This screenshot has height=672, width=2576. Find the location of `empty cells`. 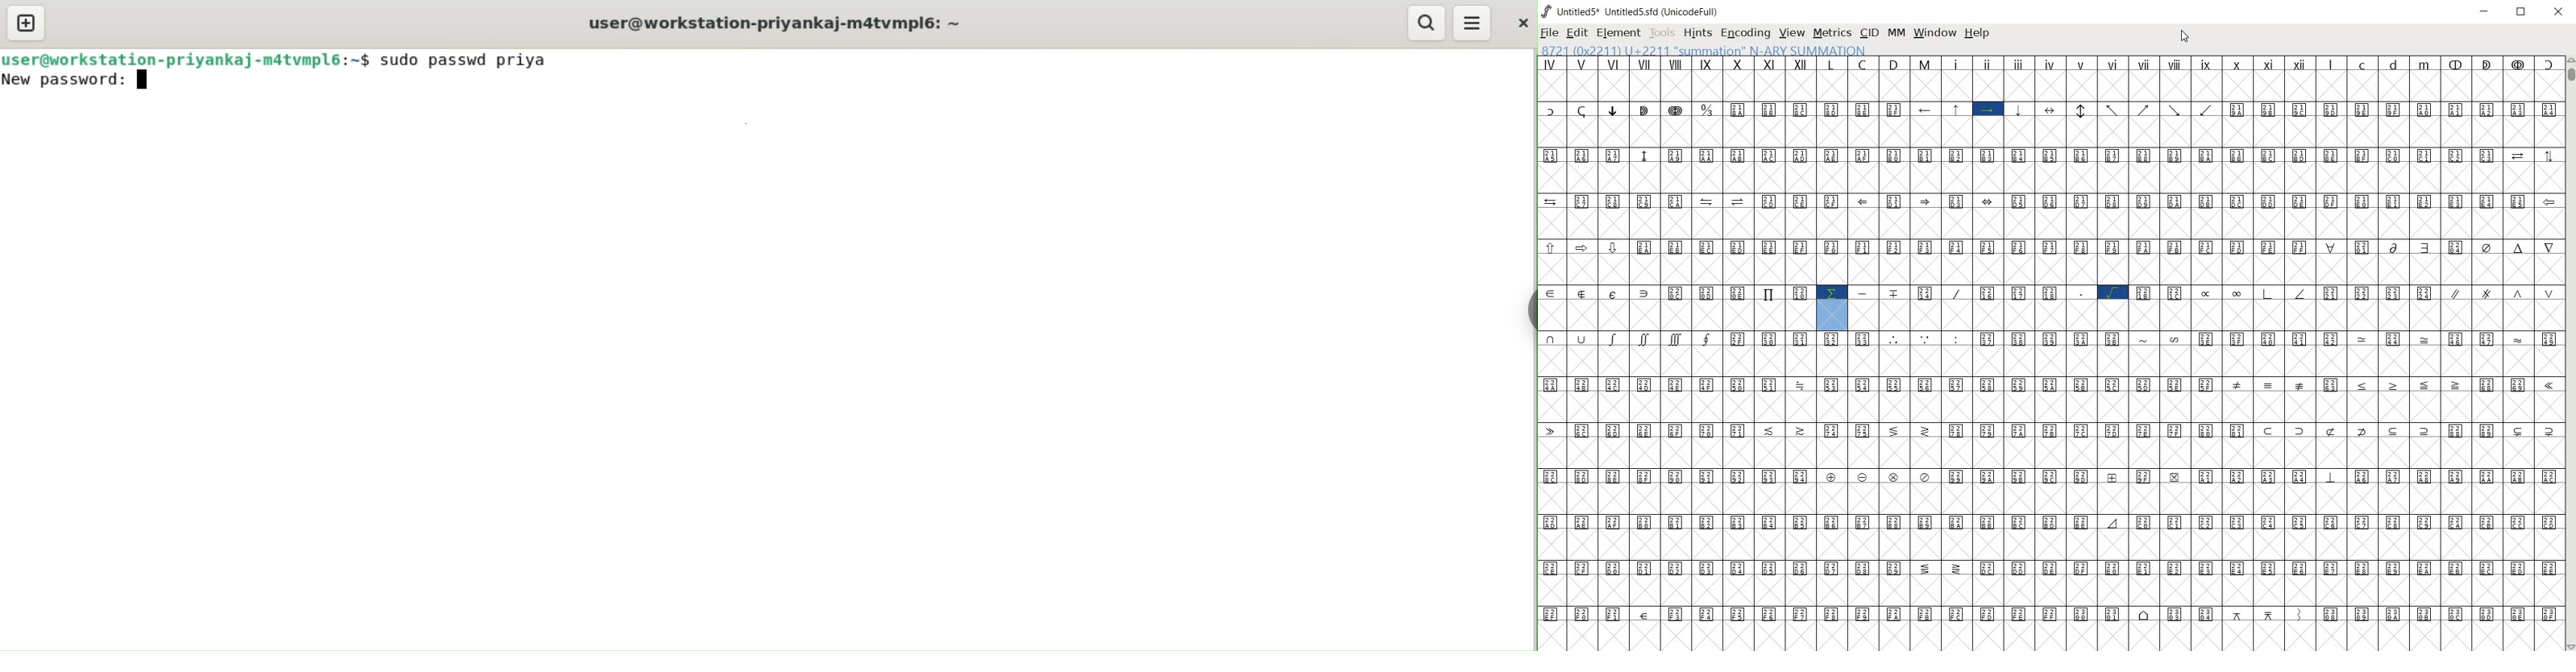

empty cells is located at coordinates (2052, 590).